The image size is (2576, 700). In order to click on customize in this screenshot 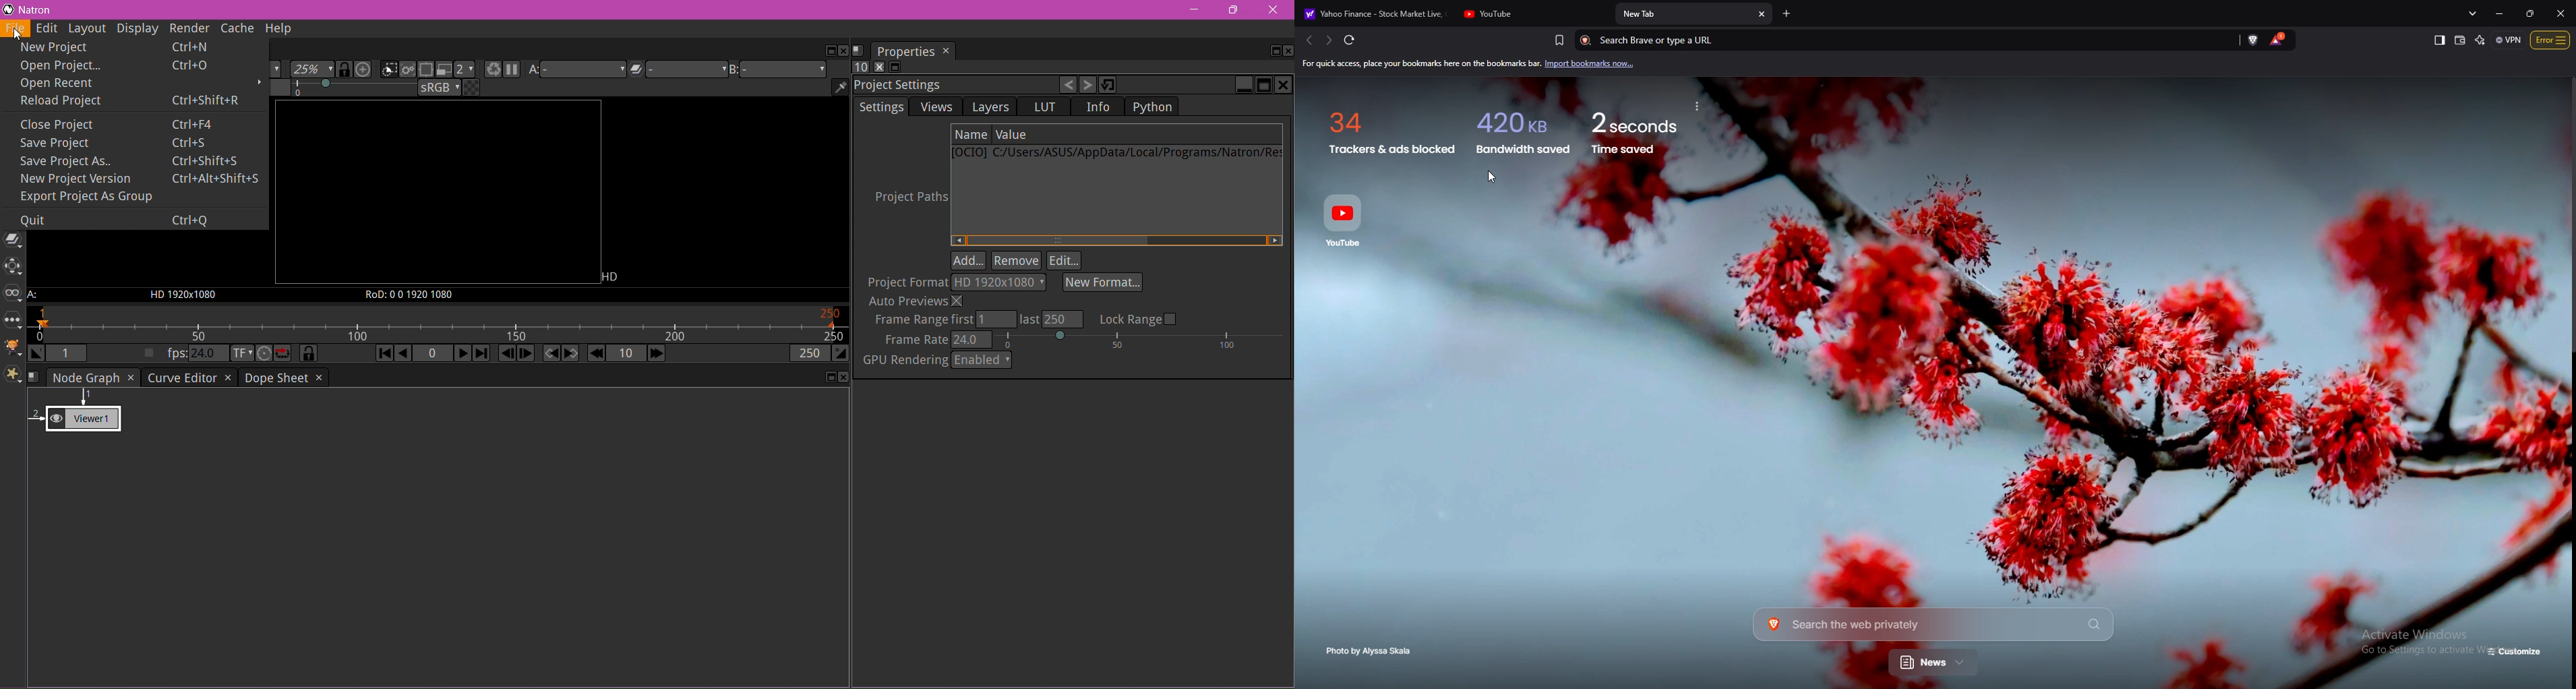, I will do `click(2516, 652)`.